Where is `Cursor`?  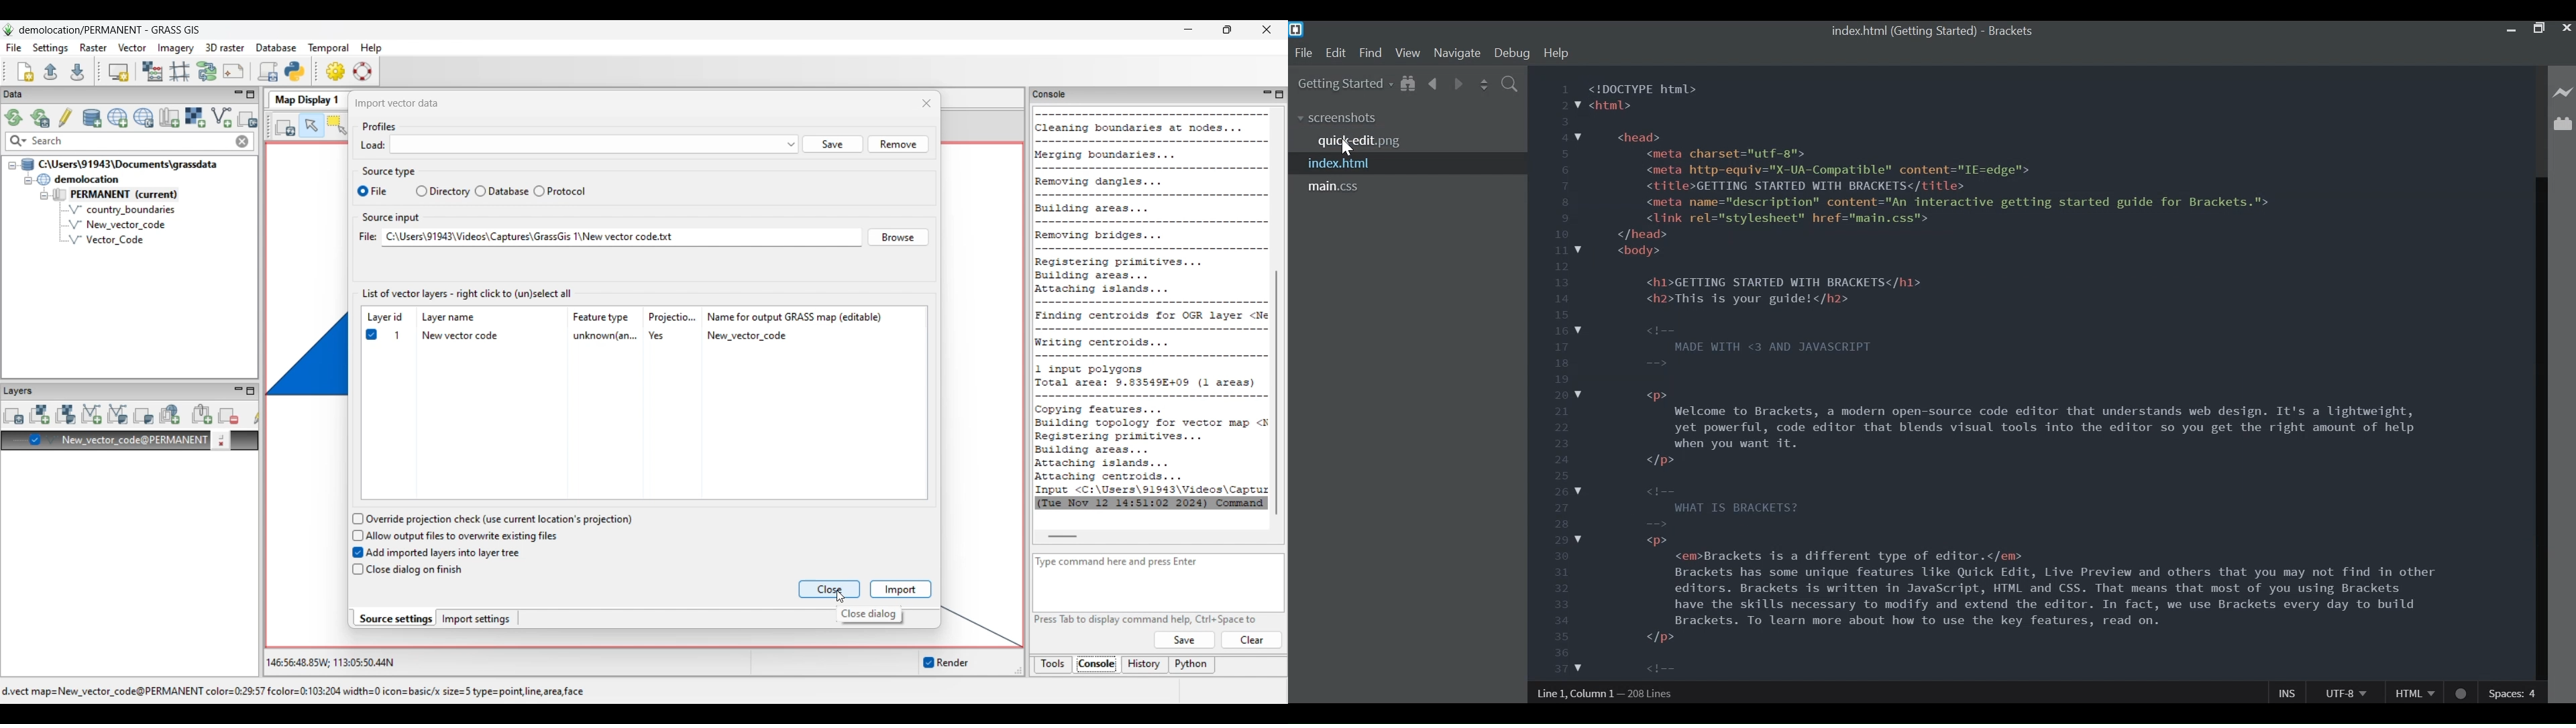
Cursor is located at coordinates (1350, 148).